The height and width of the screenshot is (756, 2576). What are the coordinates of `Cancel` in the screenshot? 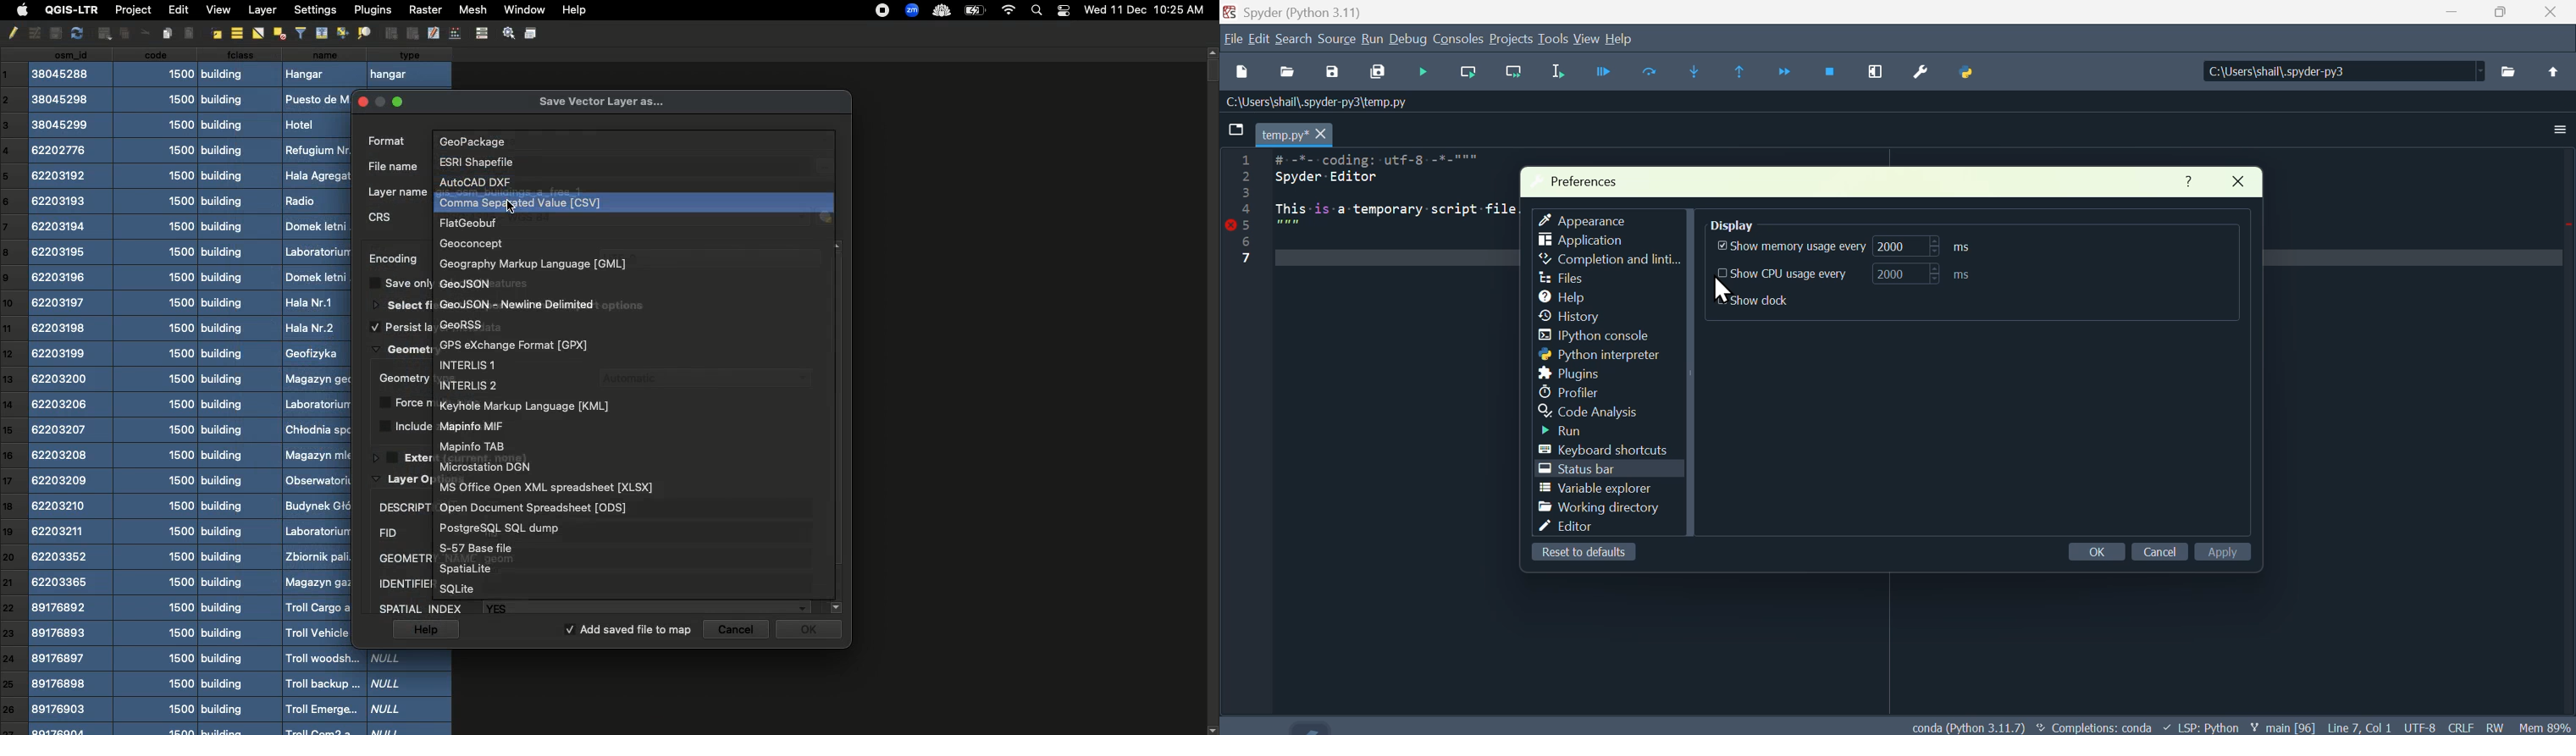 It's located at (2164, 549).